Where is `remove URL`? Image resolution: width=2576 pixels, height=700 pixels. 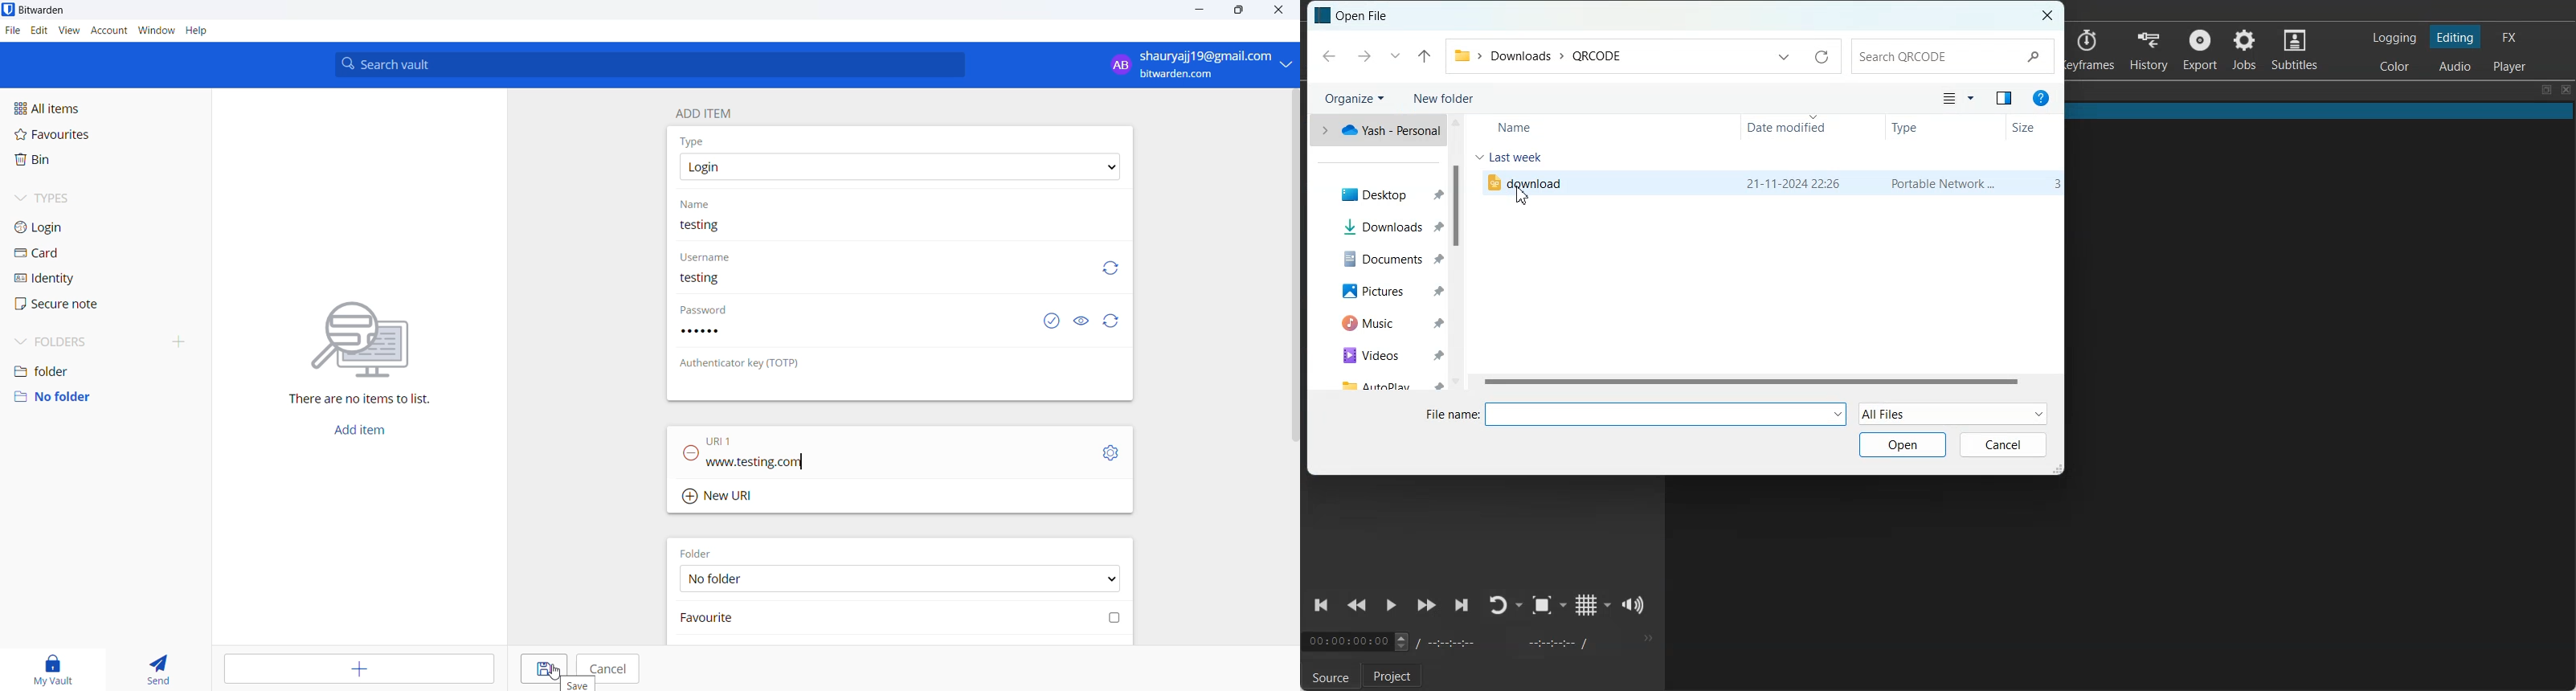
remove URL is located at coordinates (692, 454).